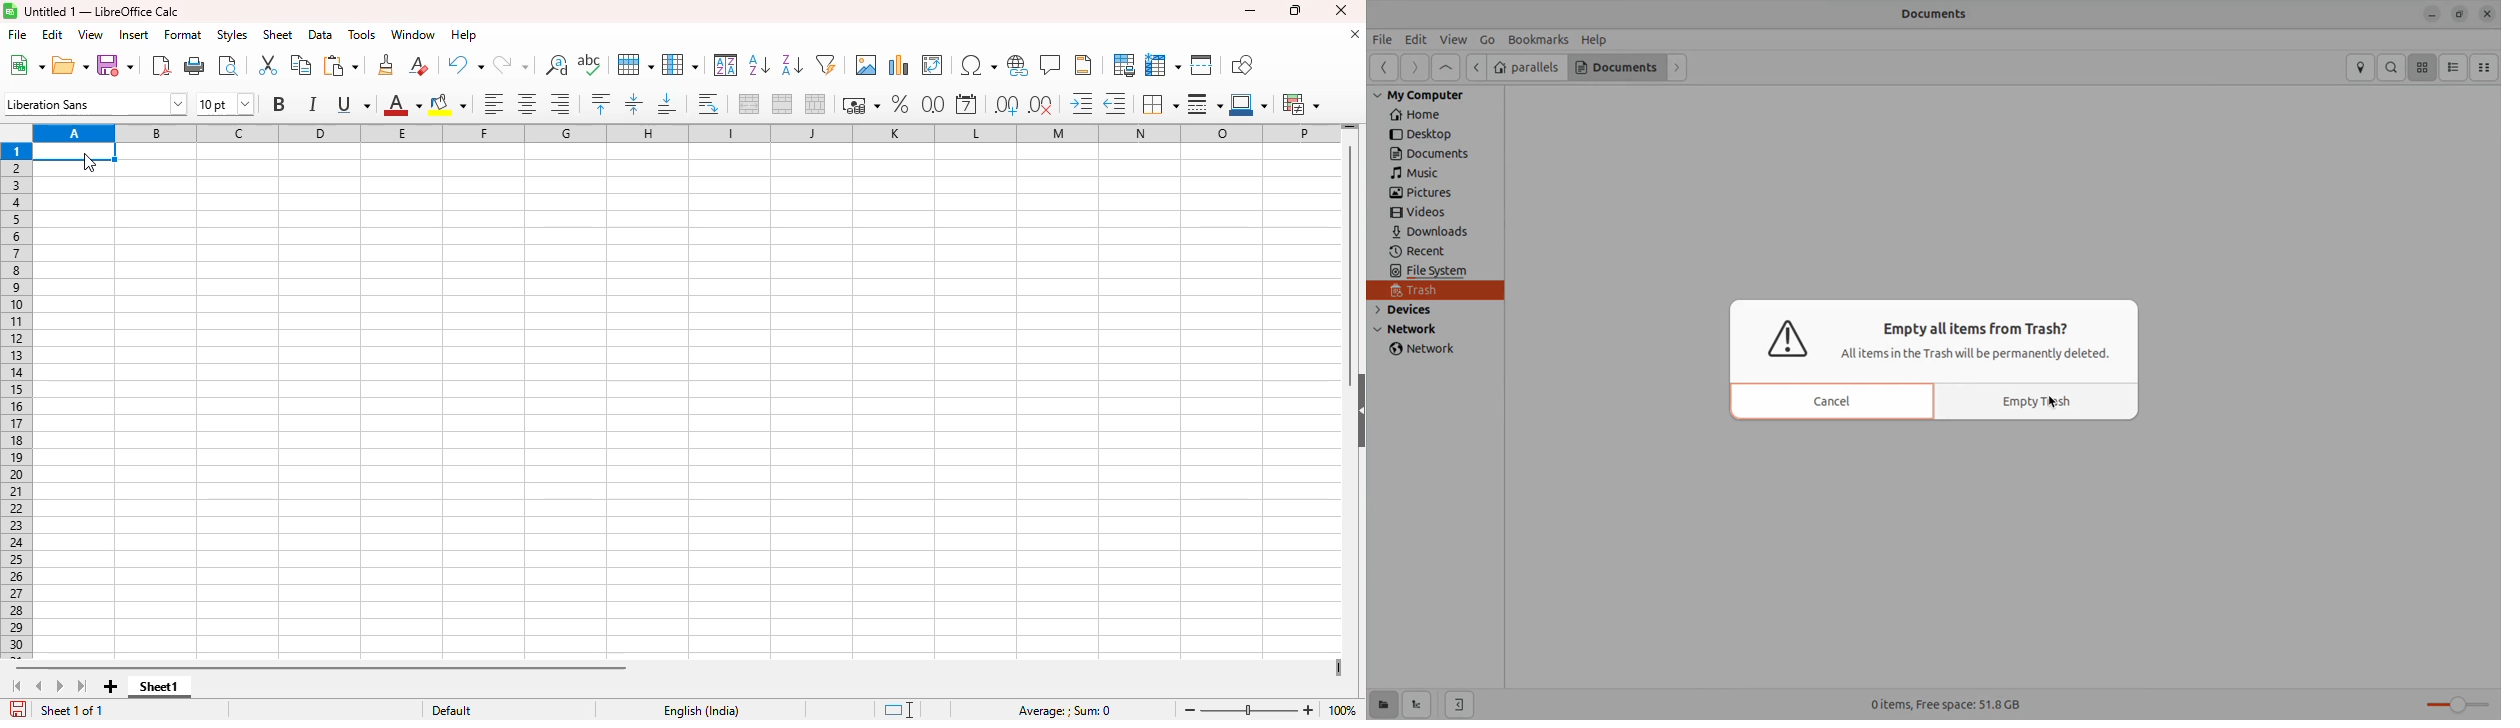 The image size is (2520, 728). Describe the element at coordinates (759, 64) in the screenshot. I see `sort ascending` at that location.